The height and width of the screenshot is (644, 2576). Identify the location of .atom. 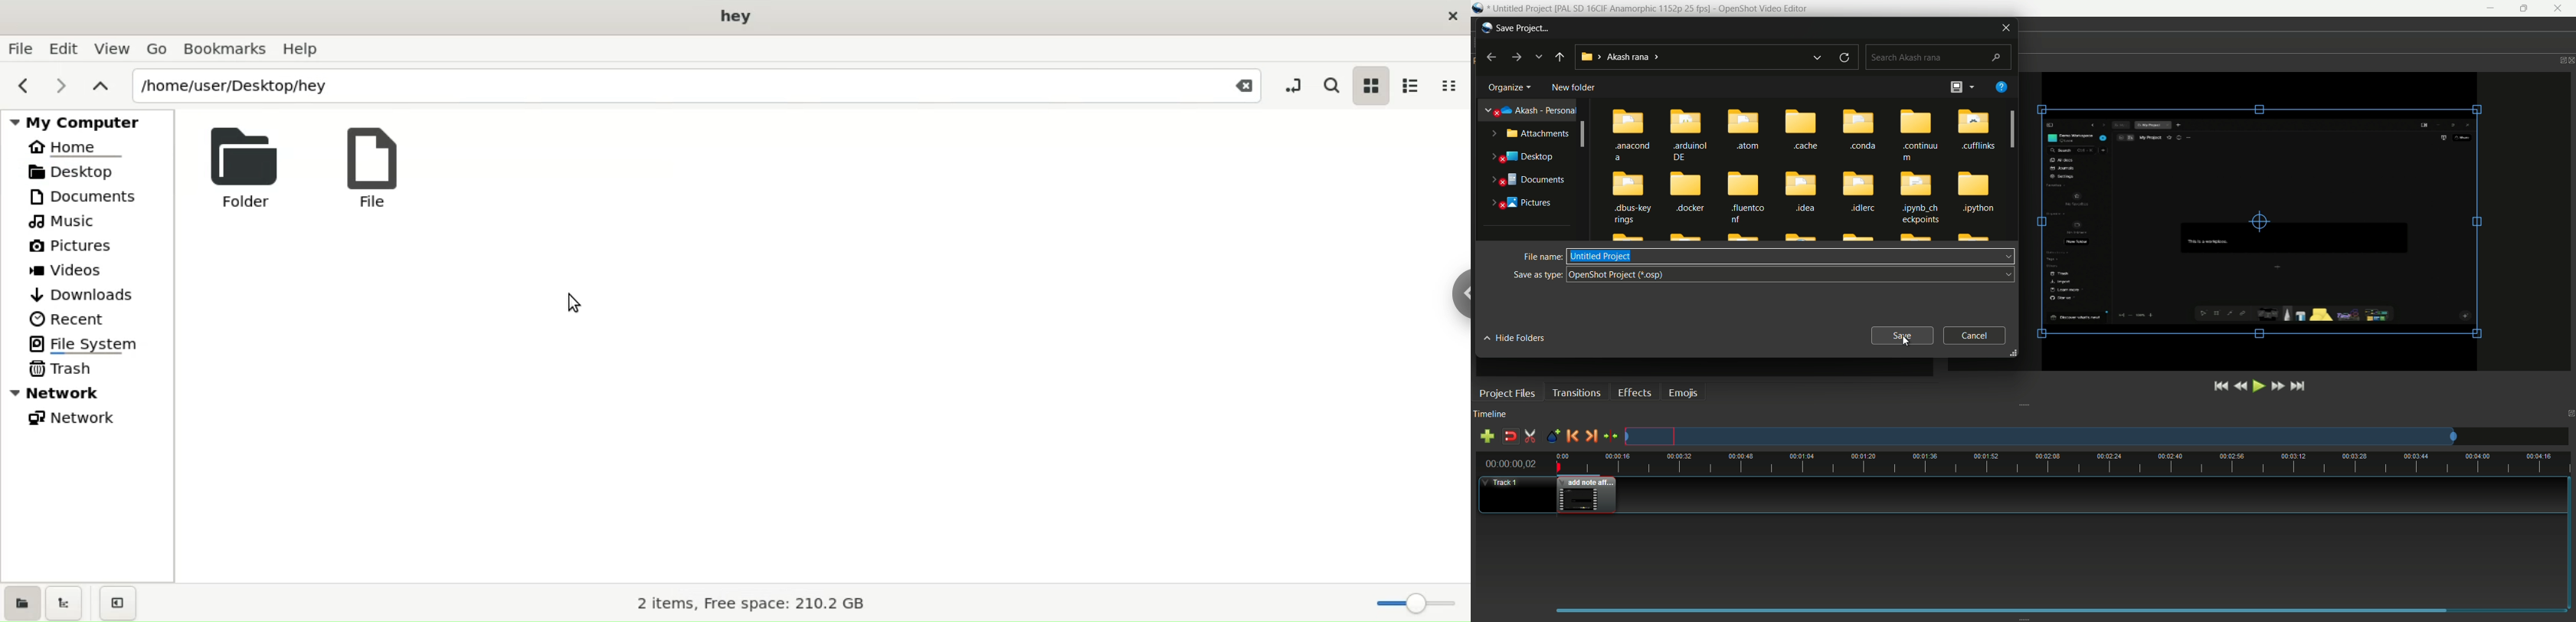
(1746, 131).